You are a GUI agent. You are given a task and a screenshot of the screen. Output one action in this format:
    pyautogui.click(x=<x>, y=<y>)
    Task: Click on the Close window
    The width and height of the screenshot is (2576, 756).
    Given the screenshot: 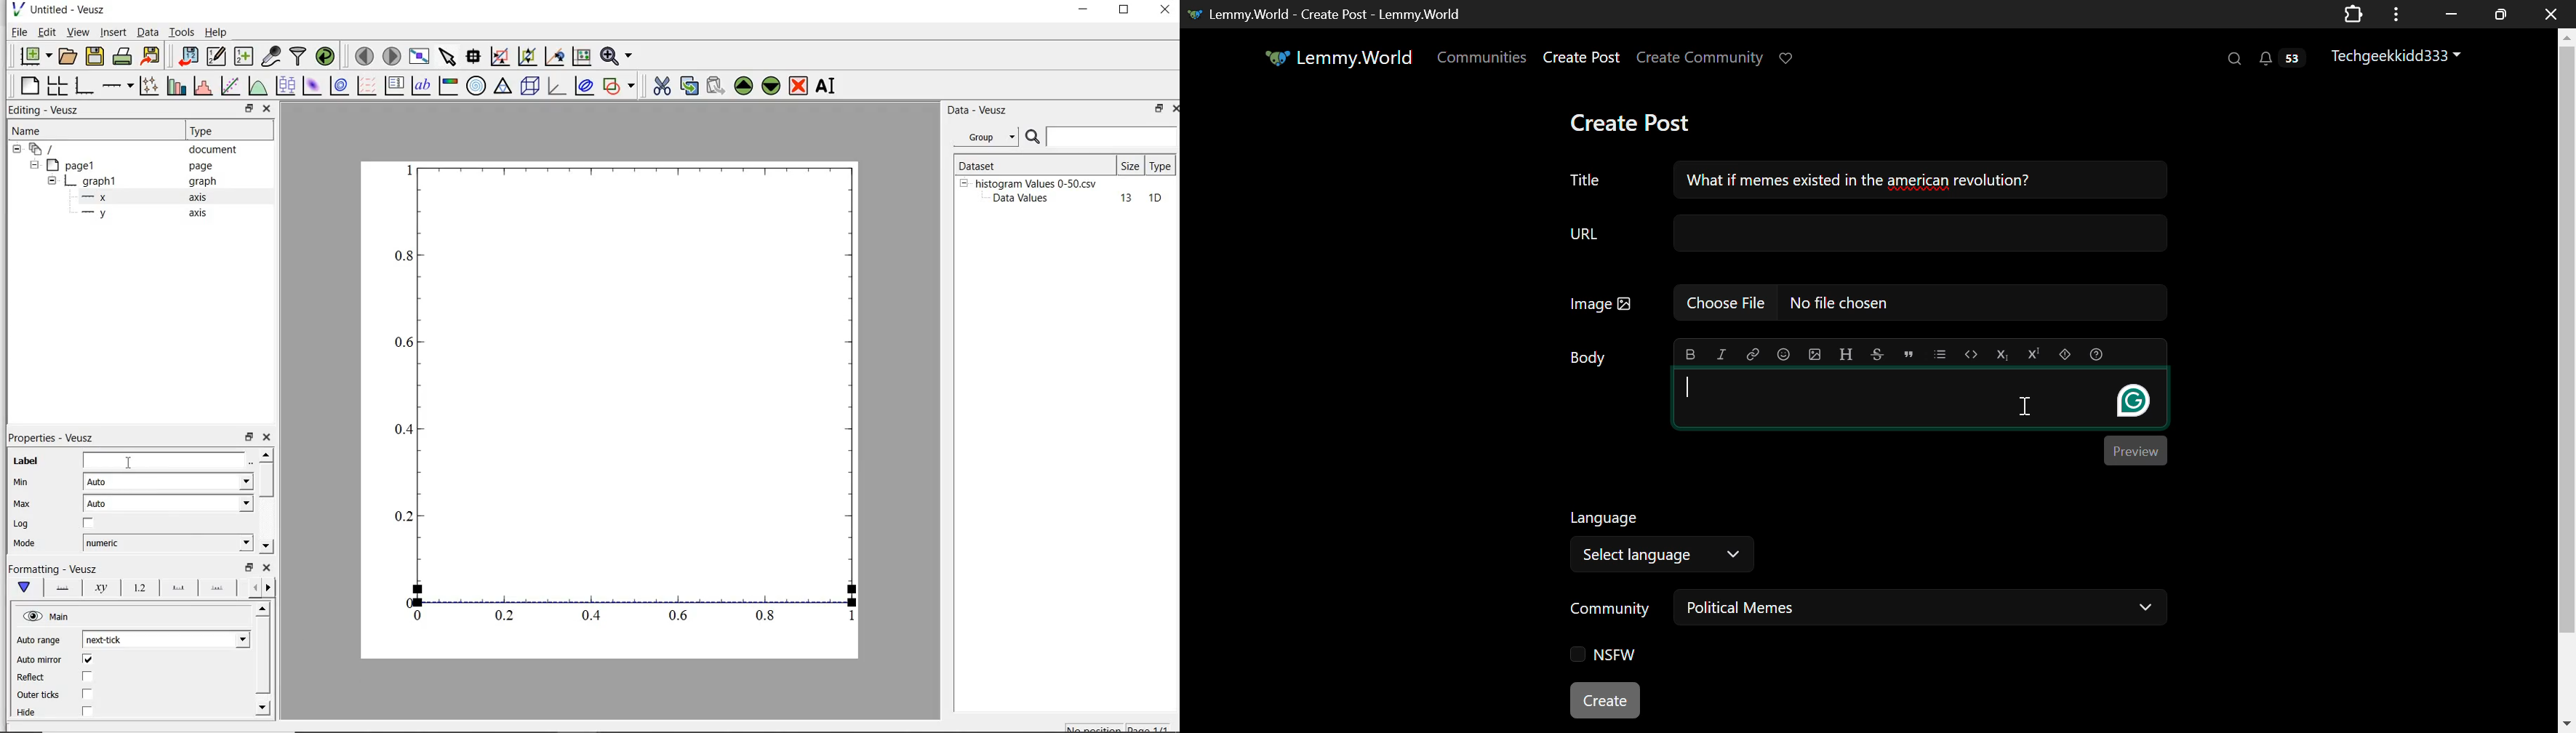 What is the action you would take?
    pyautogui.click(x=2553, y=13)
    